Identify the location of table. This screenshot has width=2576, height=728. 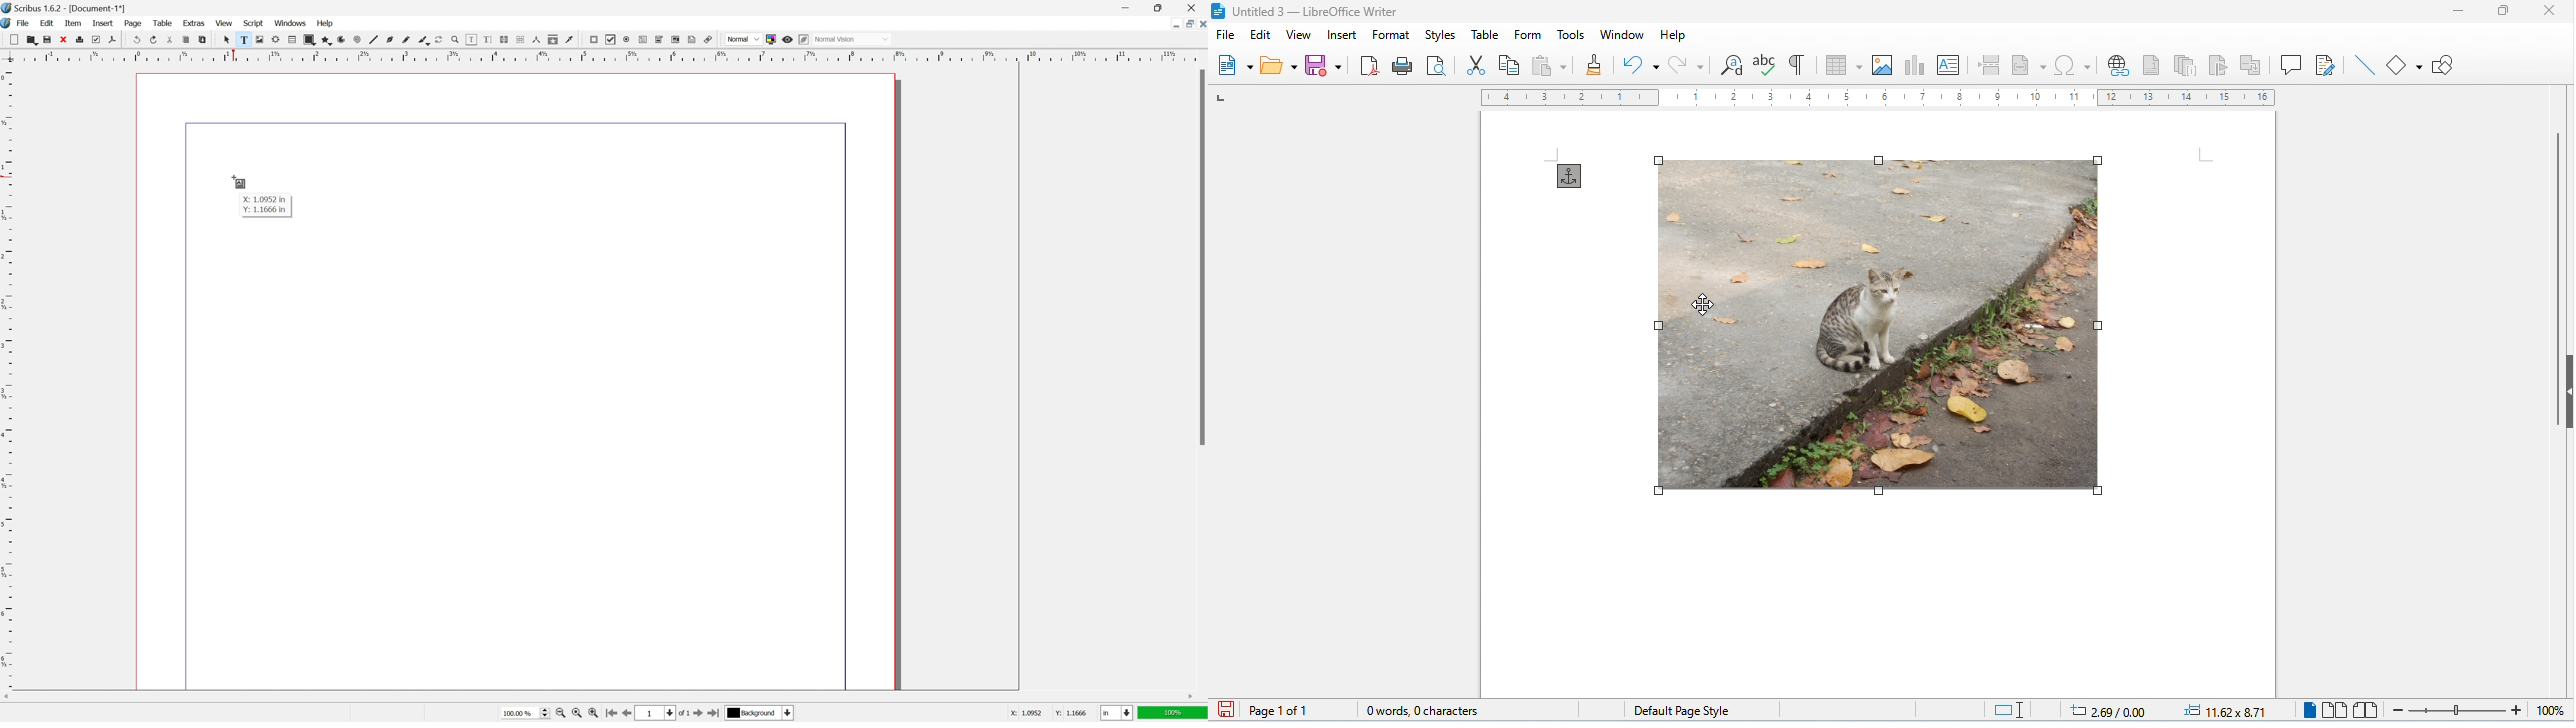
(162, 23).